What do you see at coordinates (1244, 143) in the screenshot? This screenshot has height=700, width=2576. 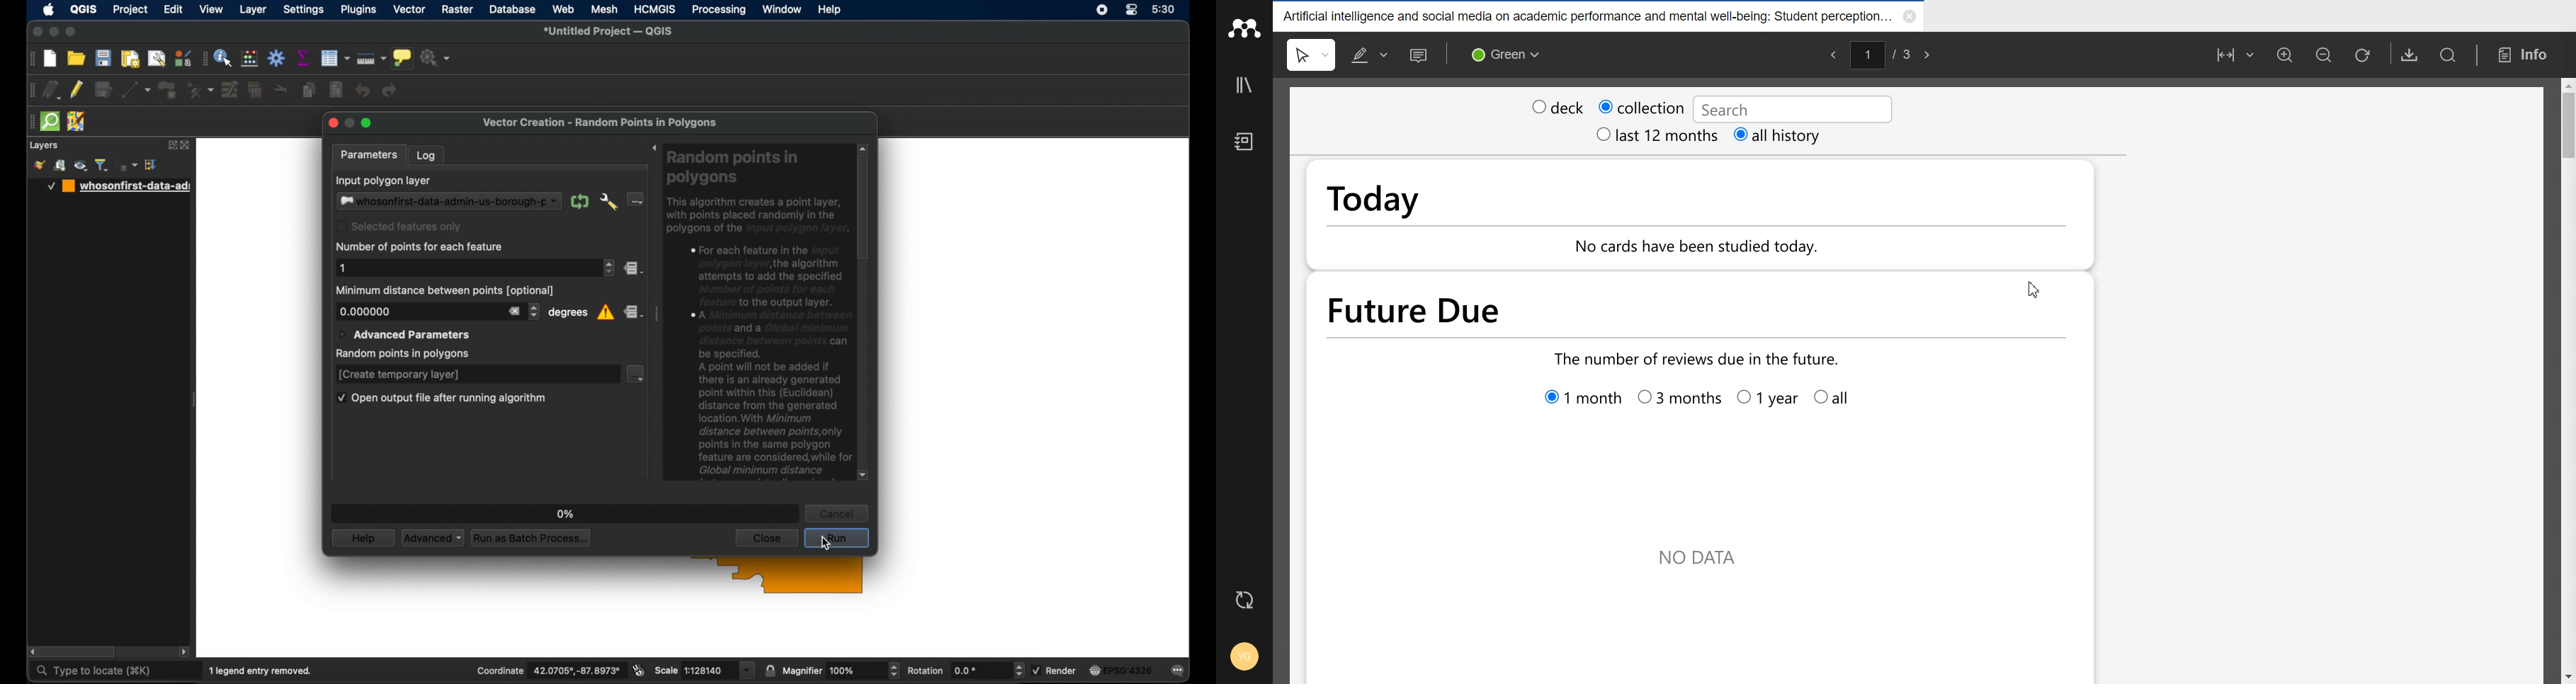 I see `Notebook` at bounding box center [1244, 143].